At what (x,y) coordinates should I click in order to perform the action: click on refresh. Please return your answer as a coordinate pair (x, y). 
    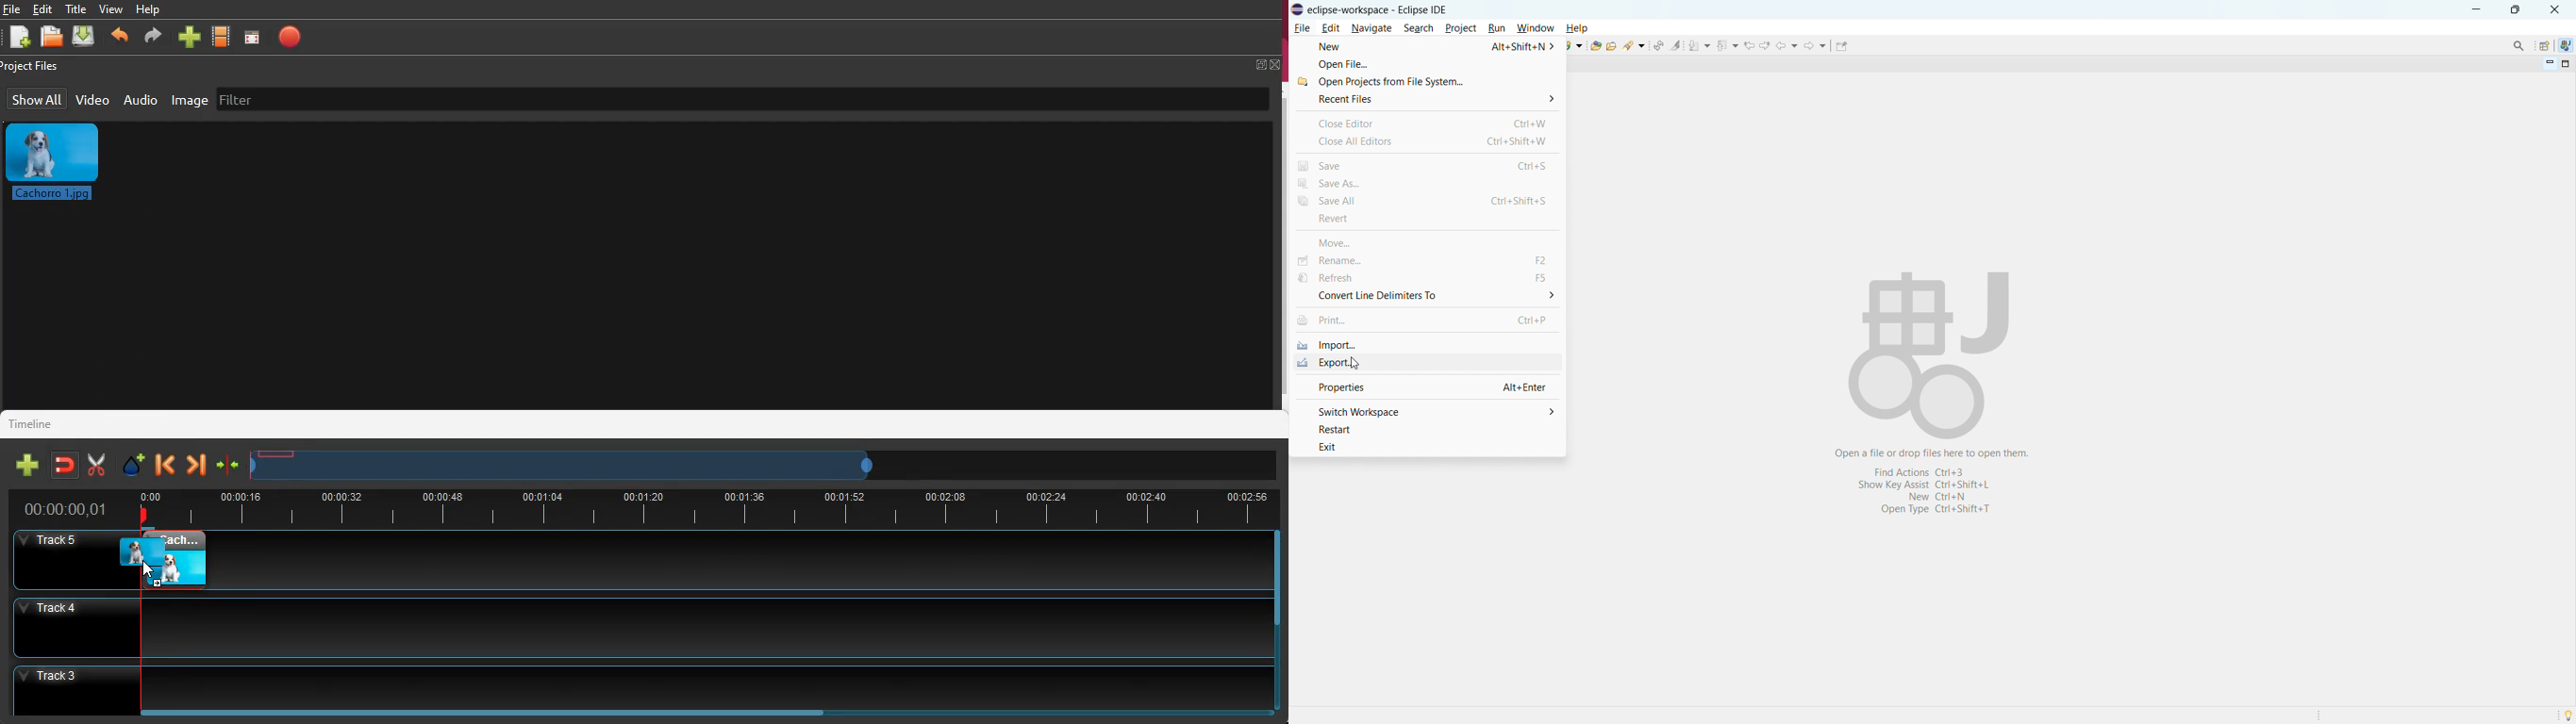
    Looking at the image, I should click on (1429, 278).